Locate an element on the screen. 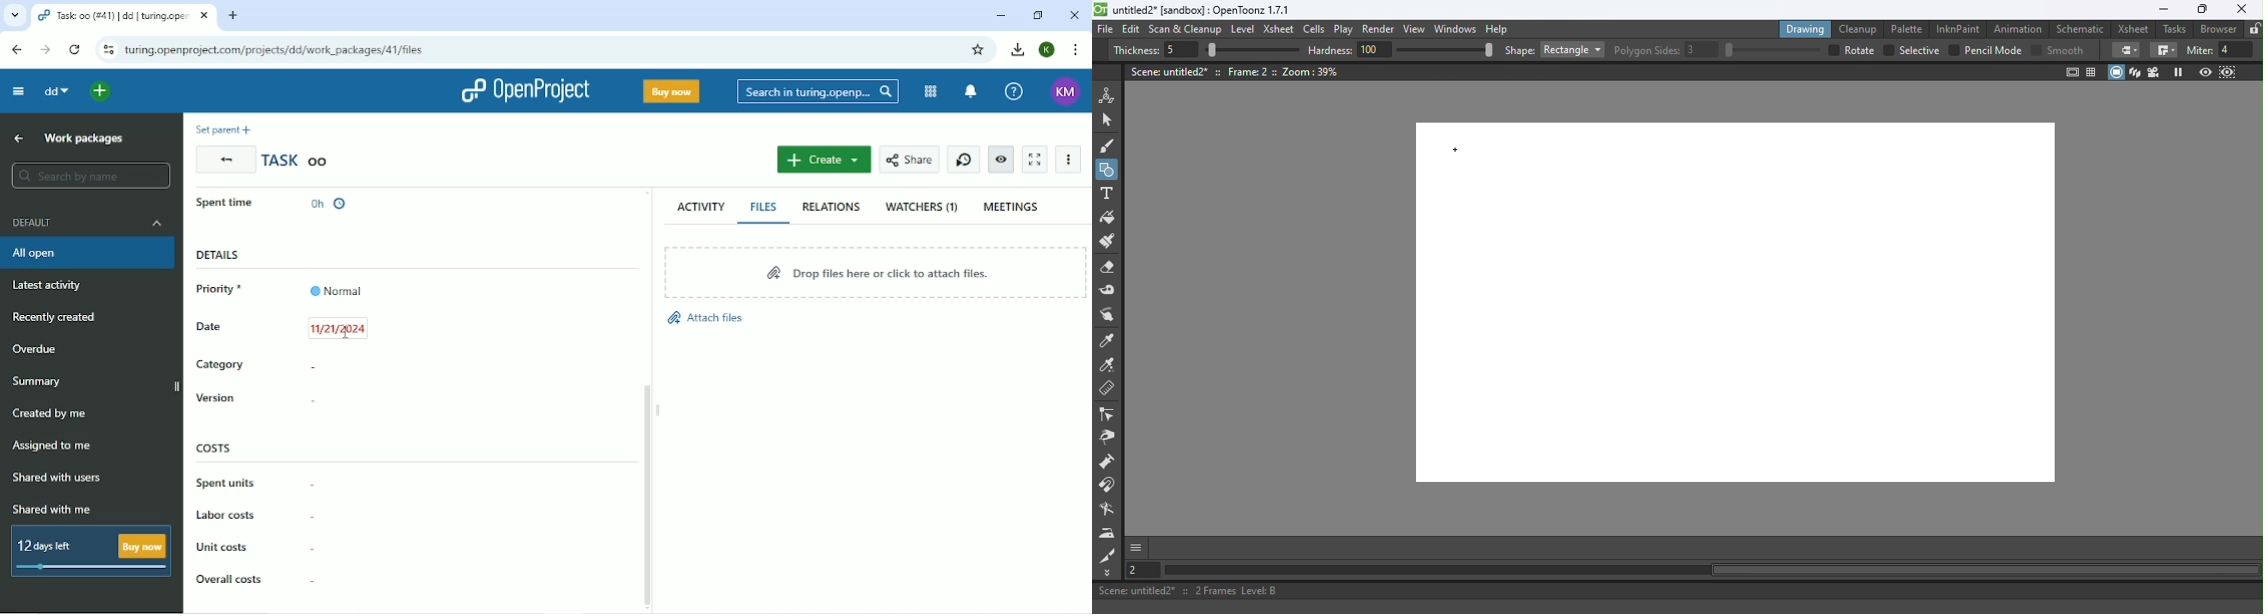  Border corners is located at coordinates (2126, 50).